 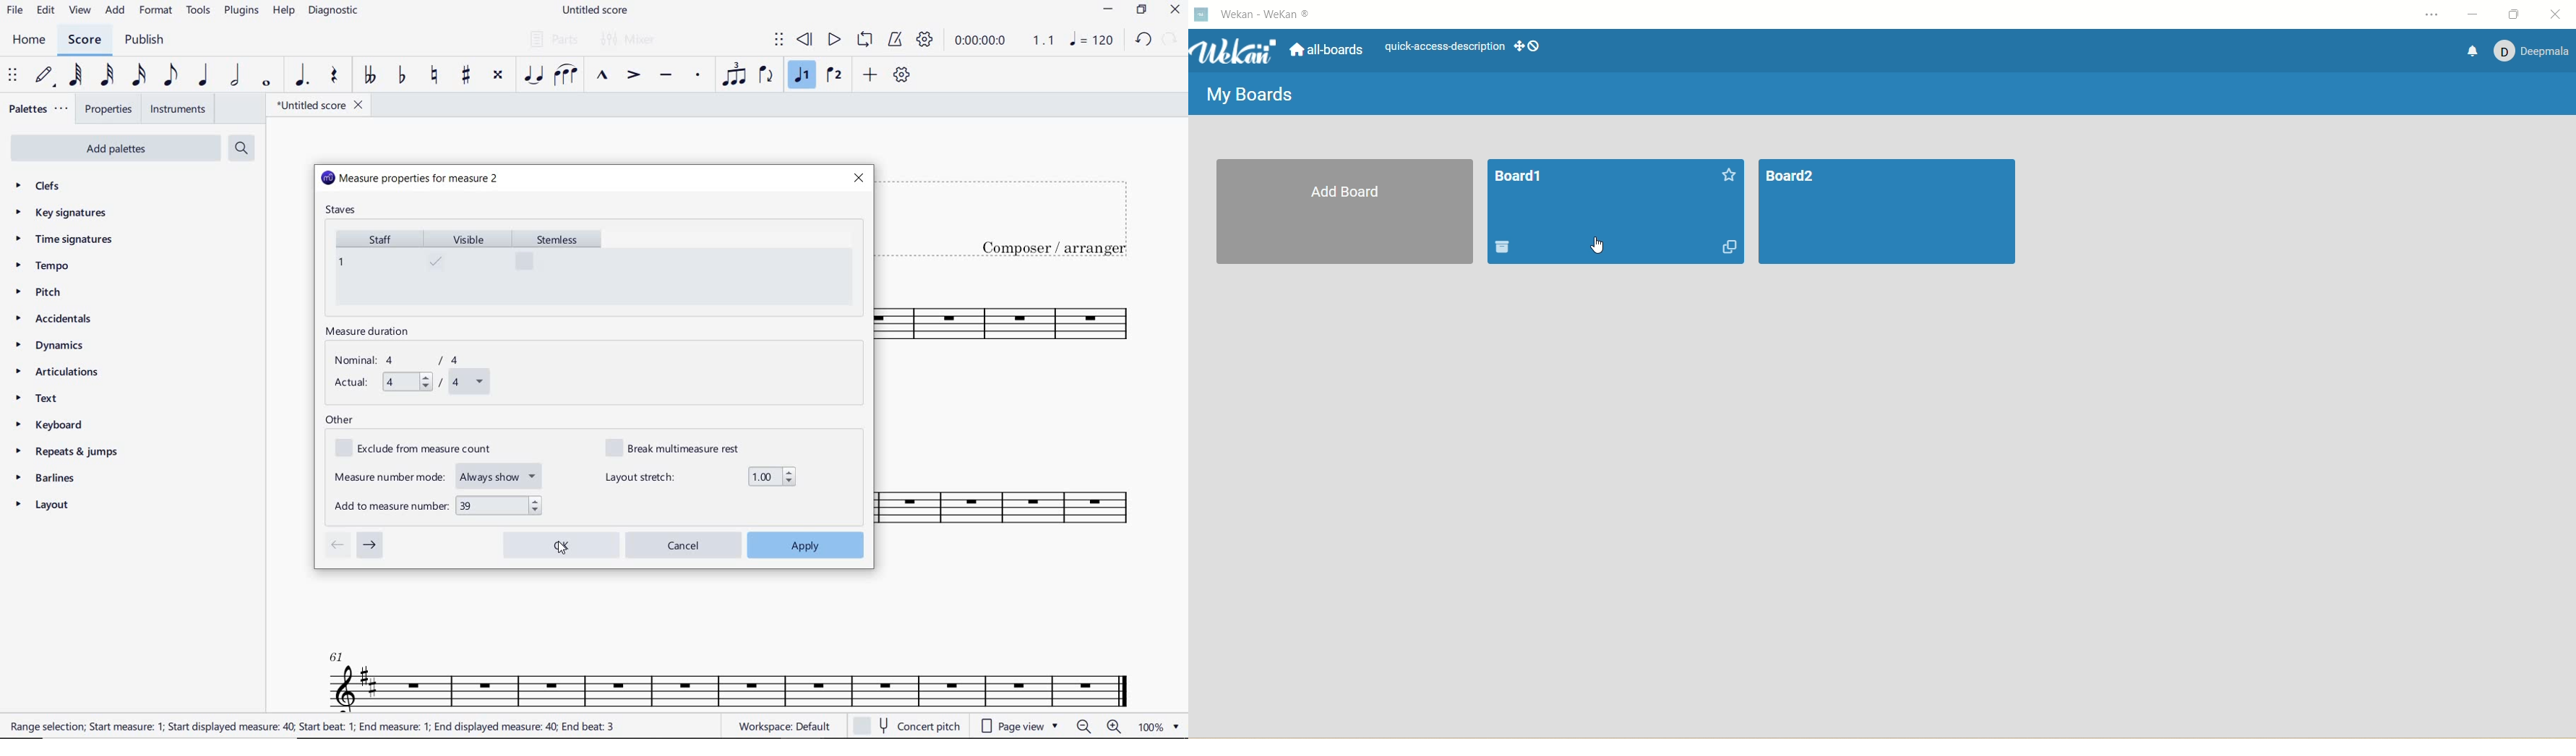 I want to click on staves, so click(x=342, y=211).